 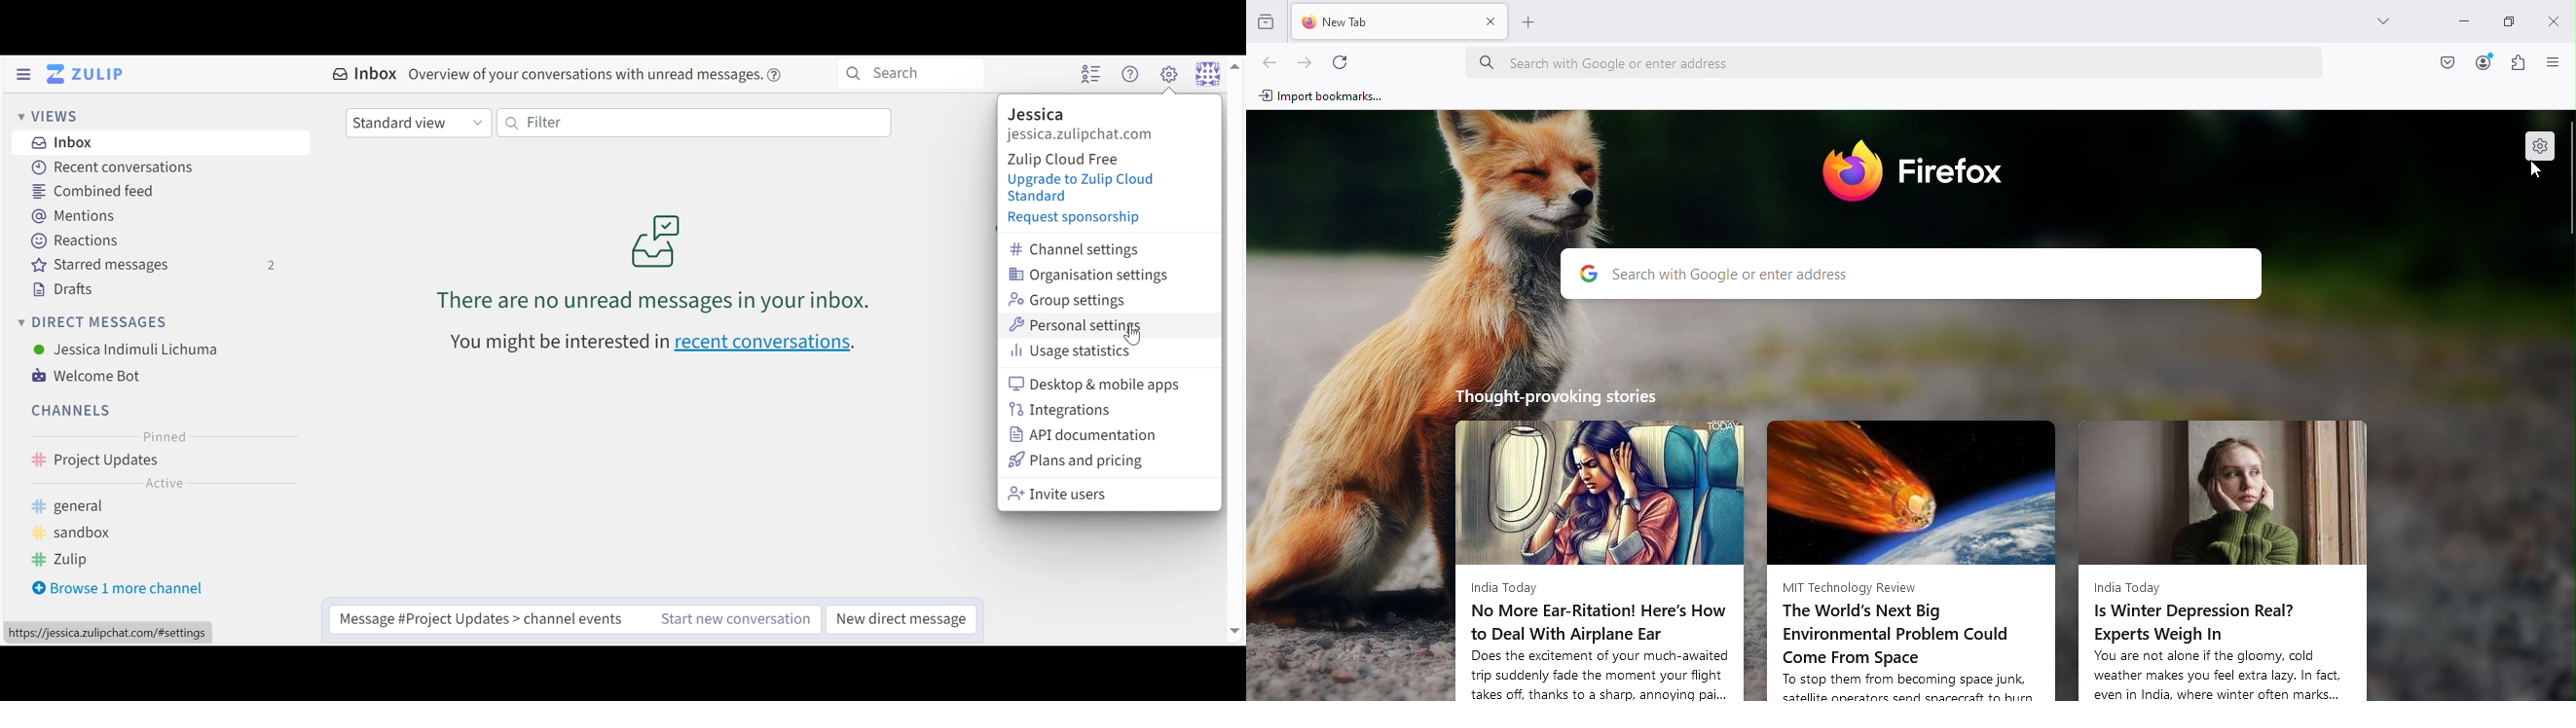 I want to click on Scroll bar, so click(x=2567, y=404).